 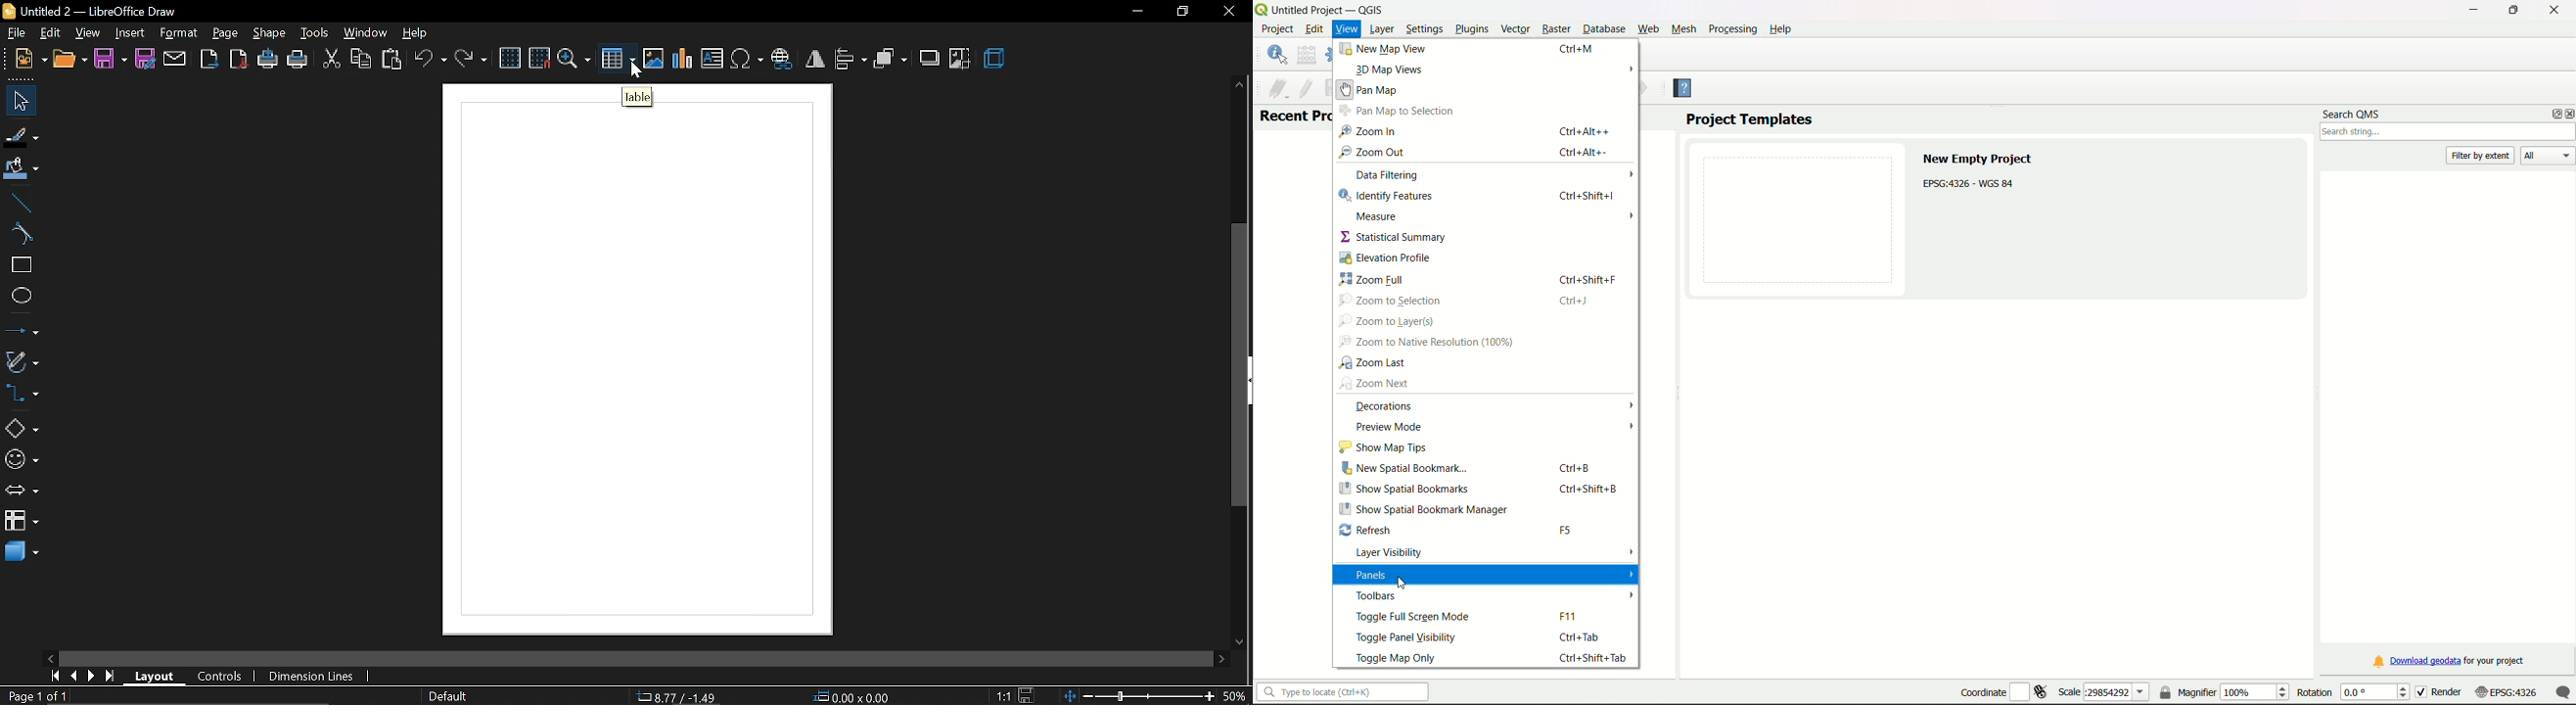 I want to click on move up, so click(x=1240, y=84).